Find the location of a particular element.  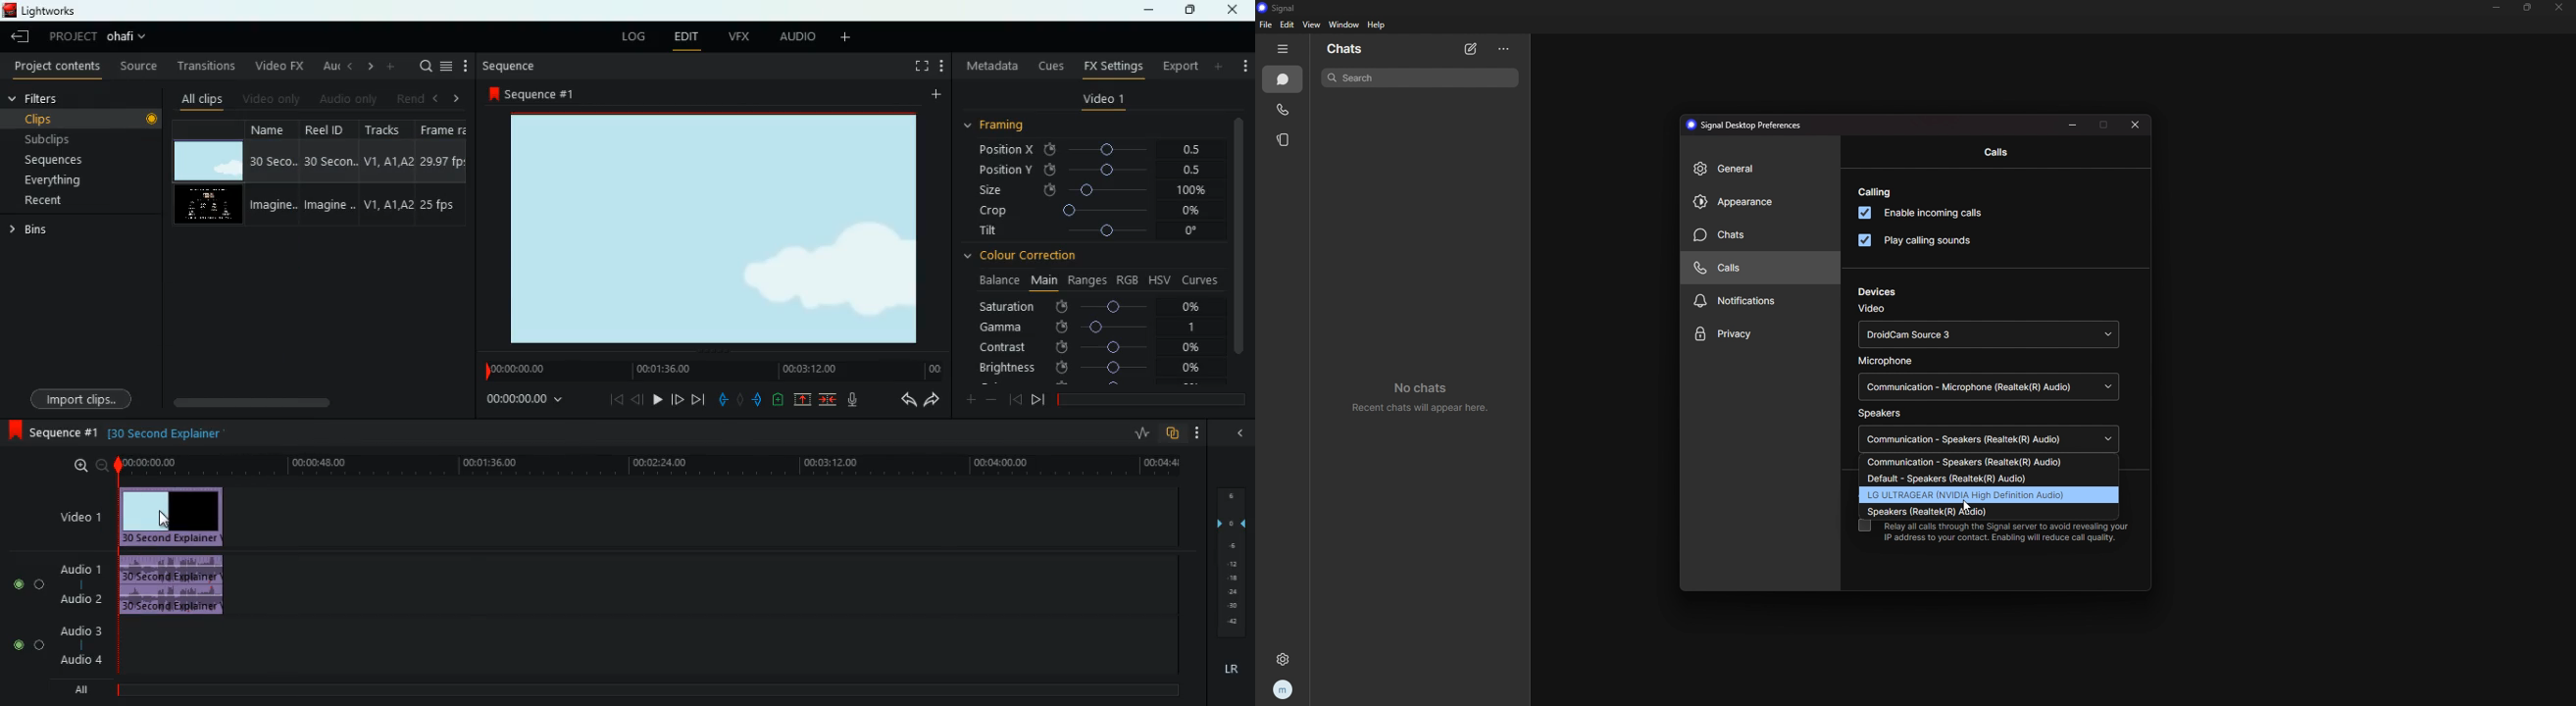

DroidCam Source 3 is located at coordinates (1989, 335).